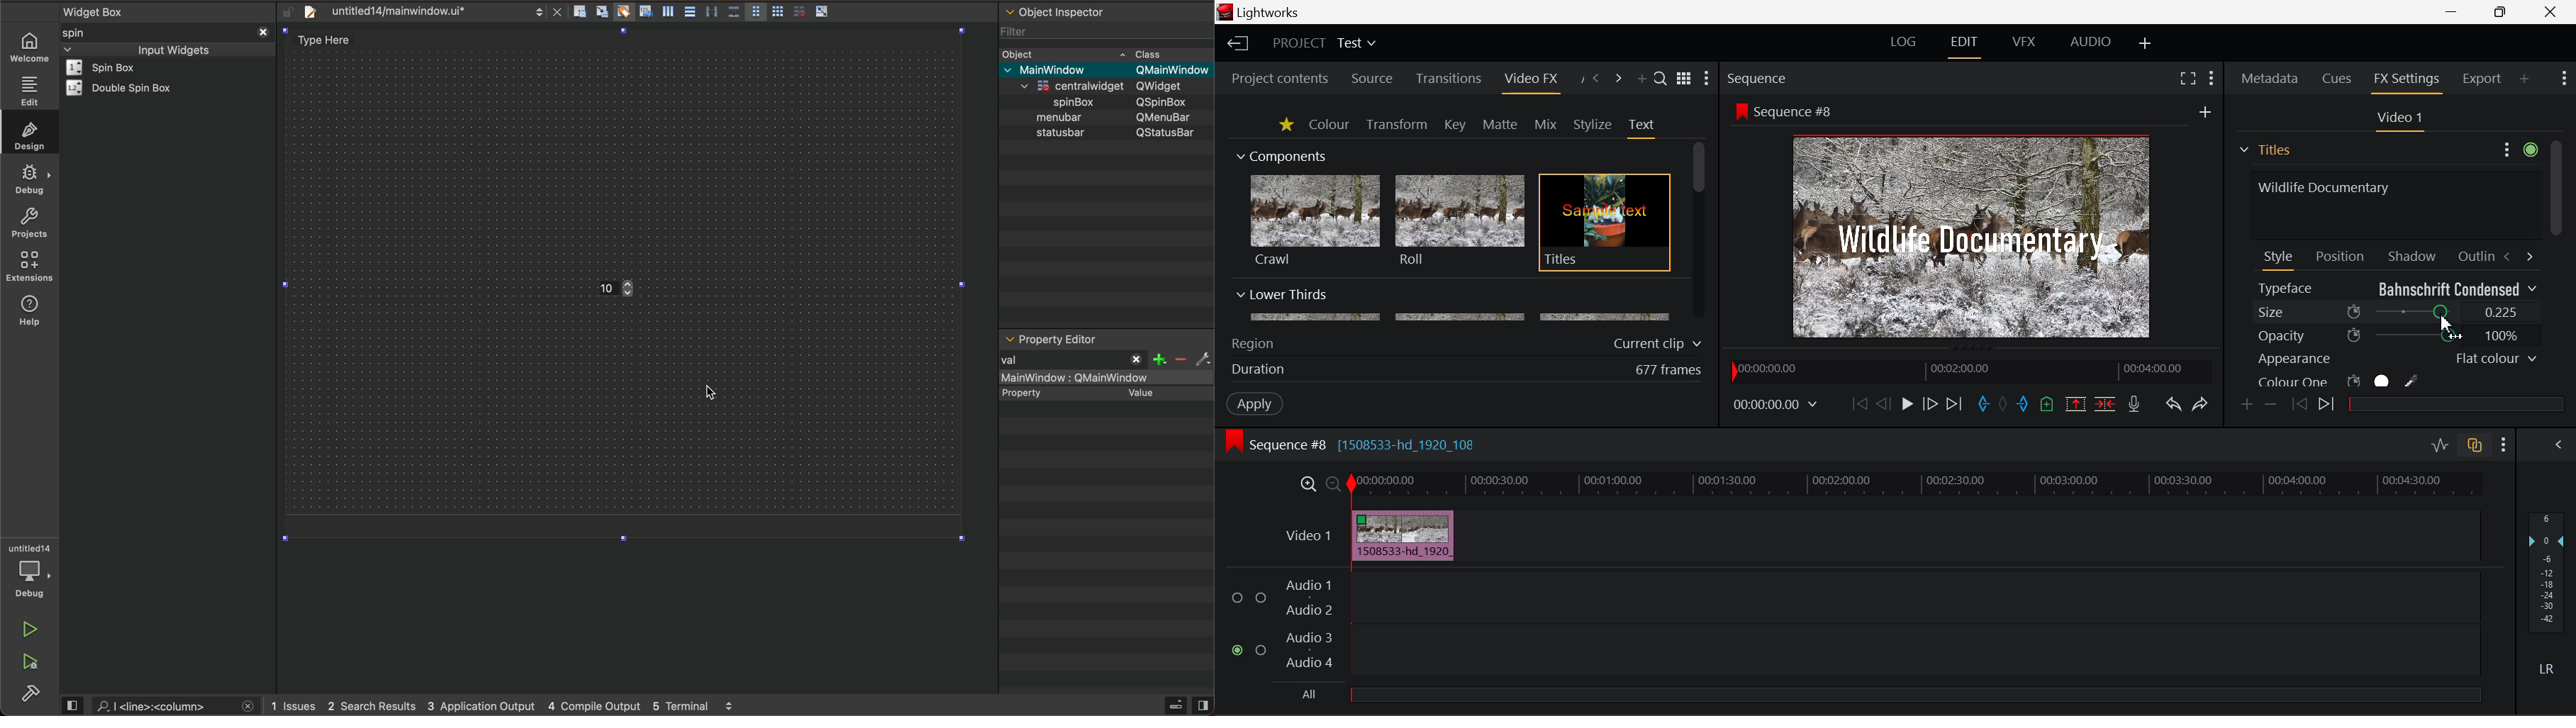 The image size is (2576, 728). What do you see at coordinates (1252, 344) in the screenshot?
I see `Region` at bounding box center [1252, 344].